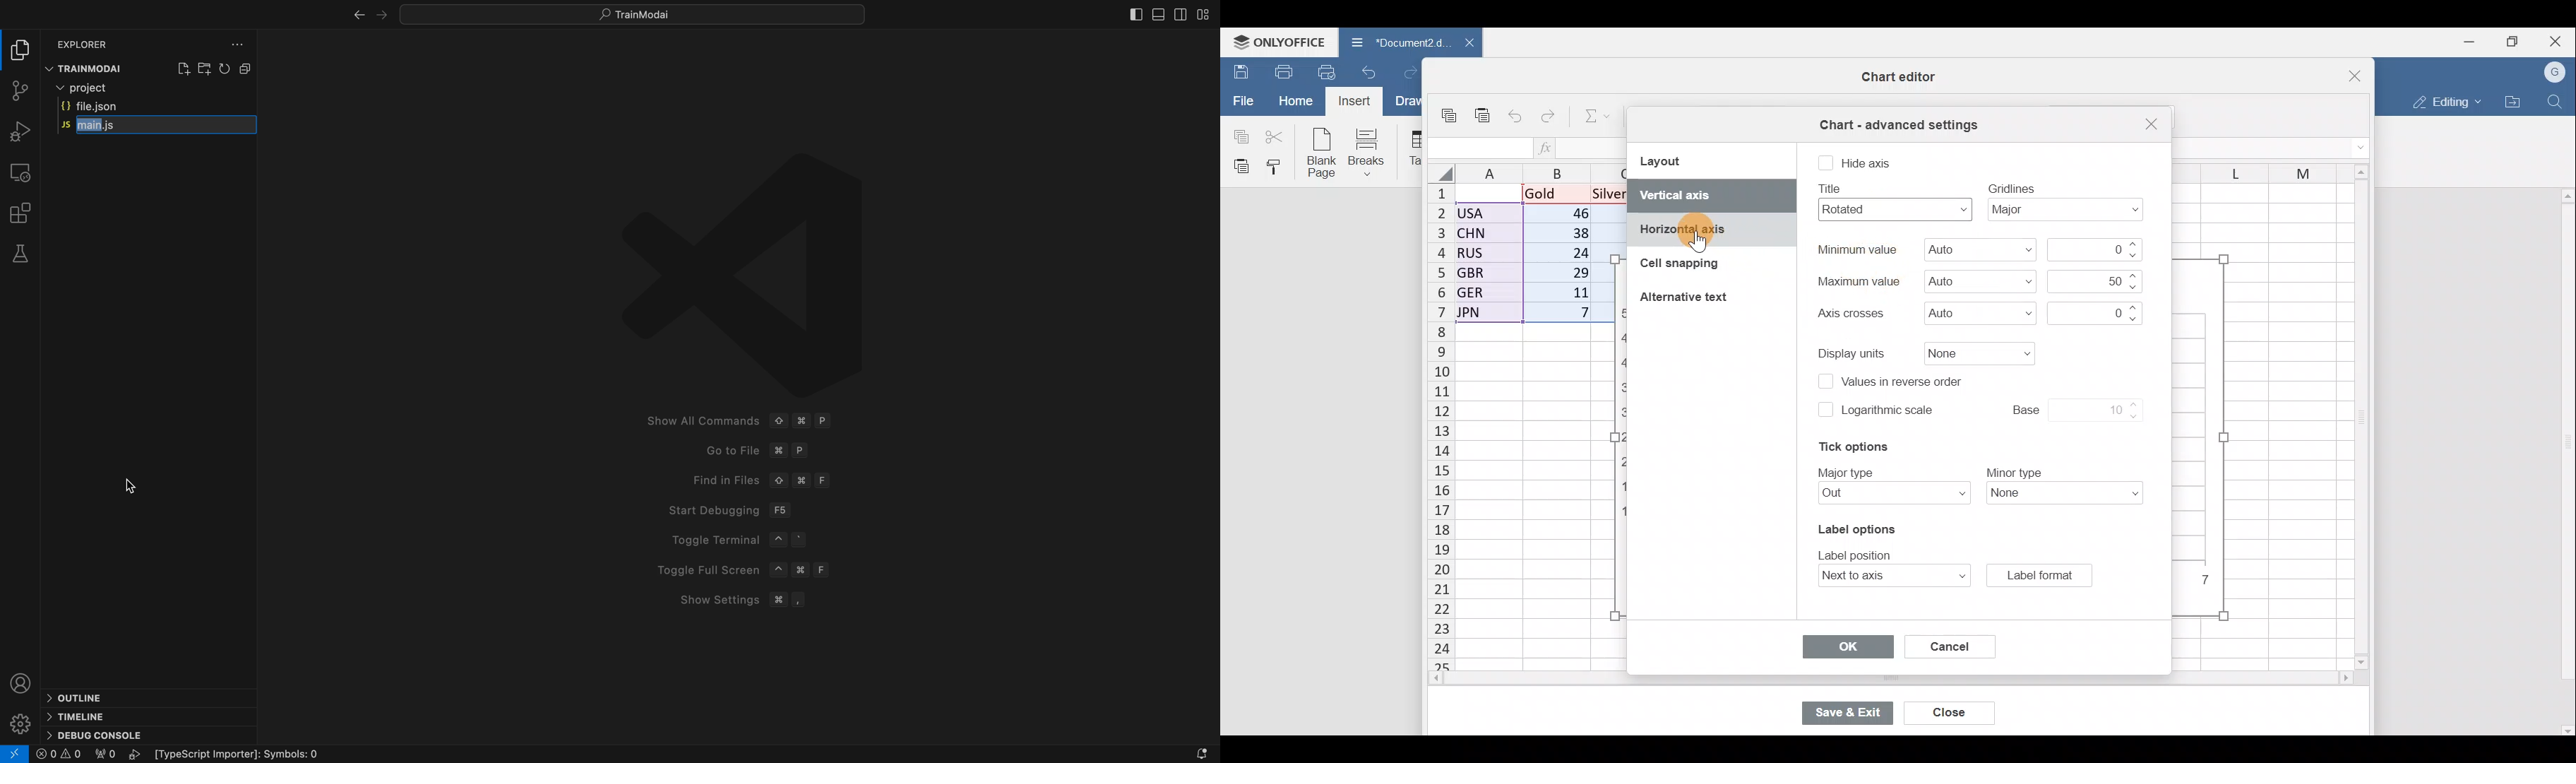 The image size is (2576, 784). I want to click on Find, so click(2556, 102).